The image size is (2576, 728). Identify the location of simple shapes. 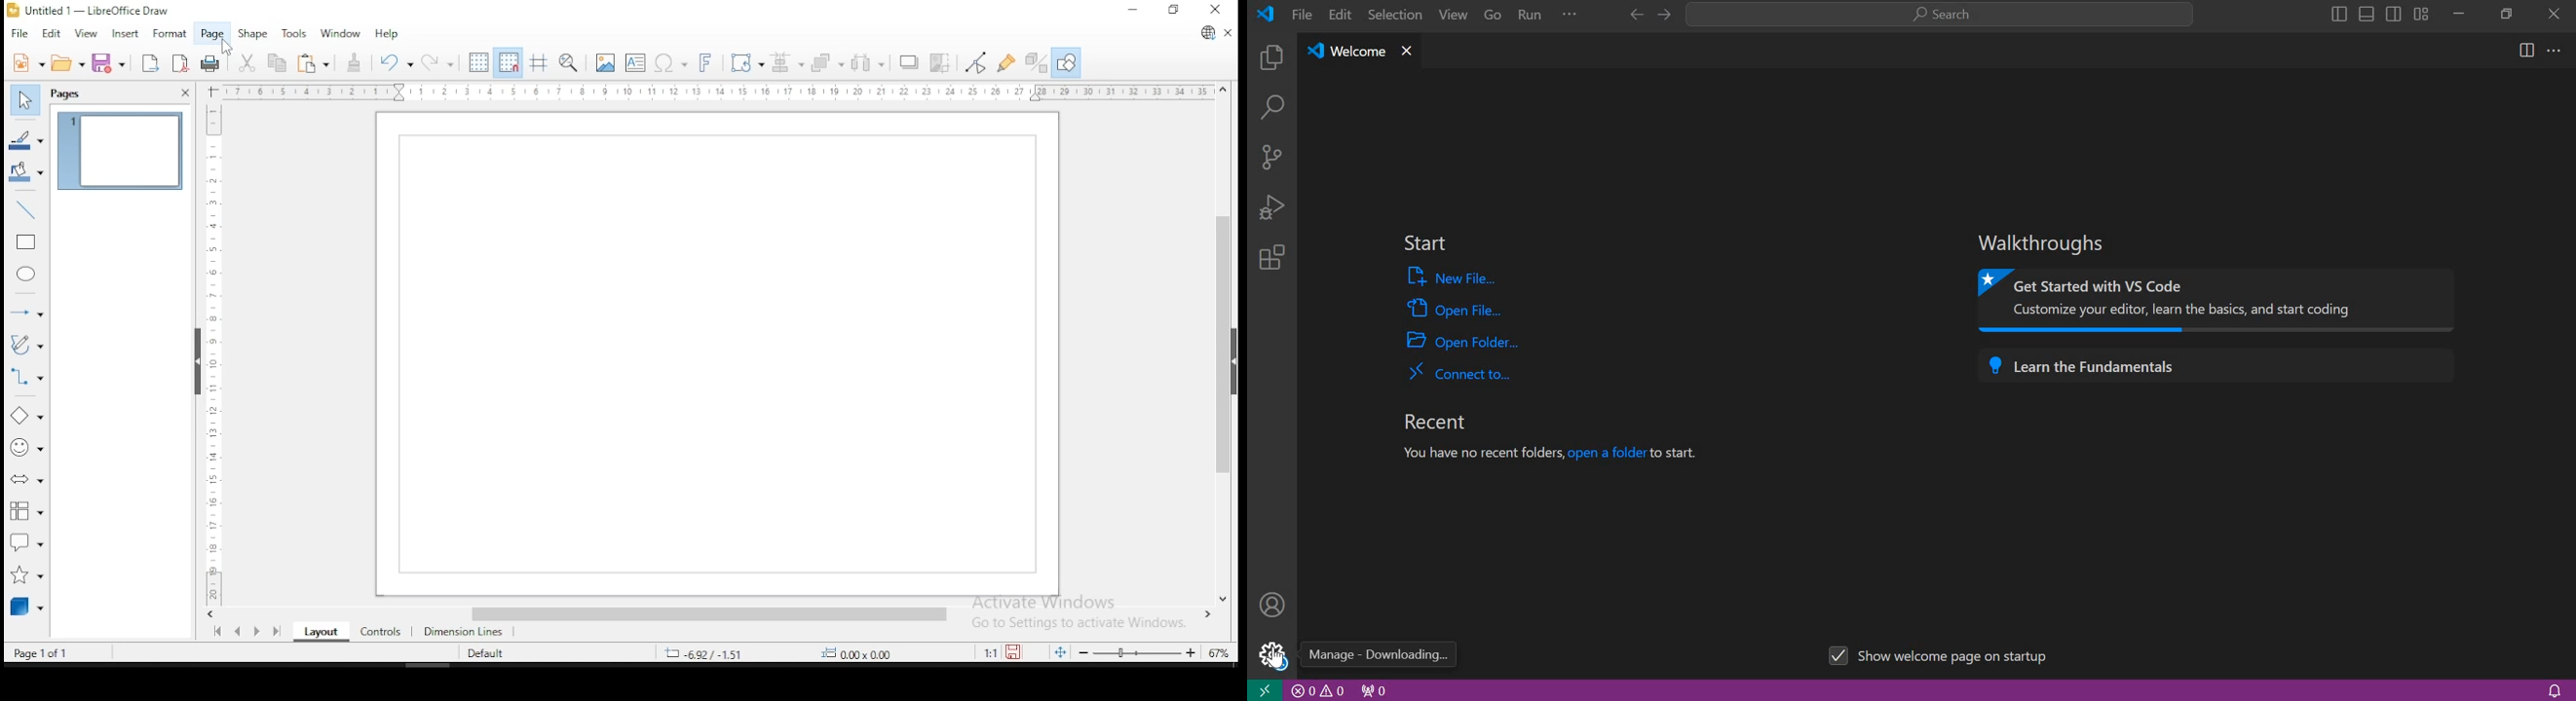
(27, 420).